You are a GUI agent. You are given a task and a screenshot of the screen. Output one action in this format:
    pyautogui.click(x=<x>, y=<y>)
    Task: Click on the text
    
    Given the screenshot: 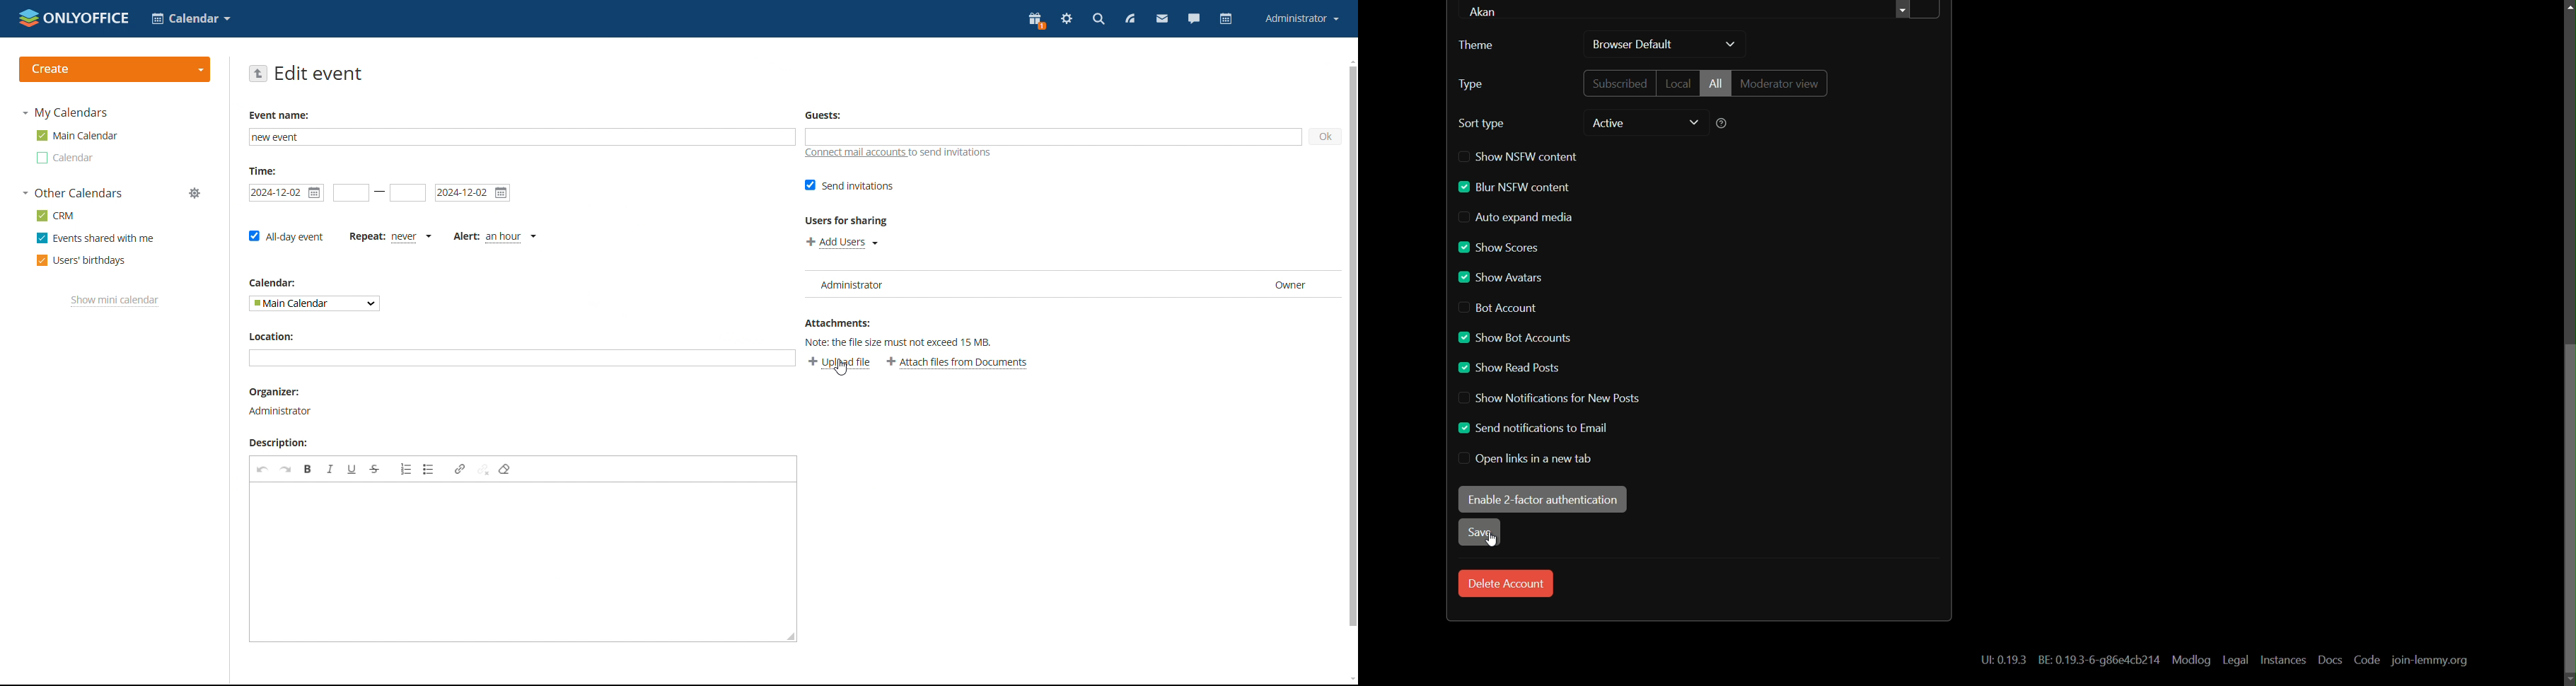 What is the action you would take?
    pyautogui.click(x=1998, y=661)
    